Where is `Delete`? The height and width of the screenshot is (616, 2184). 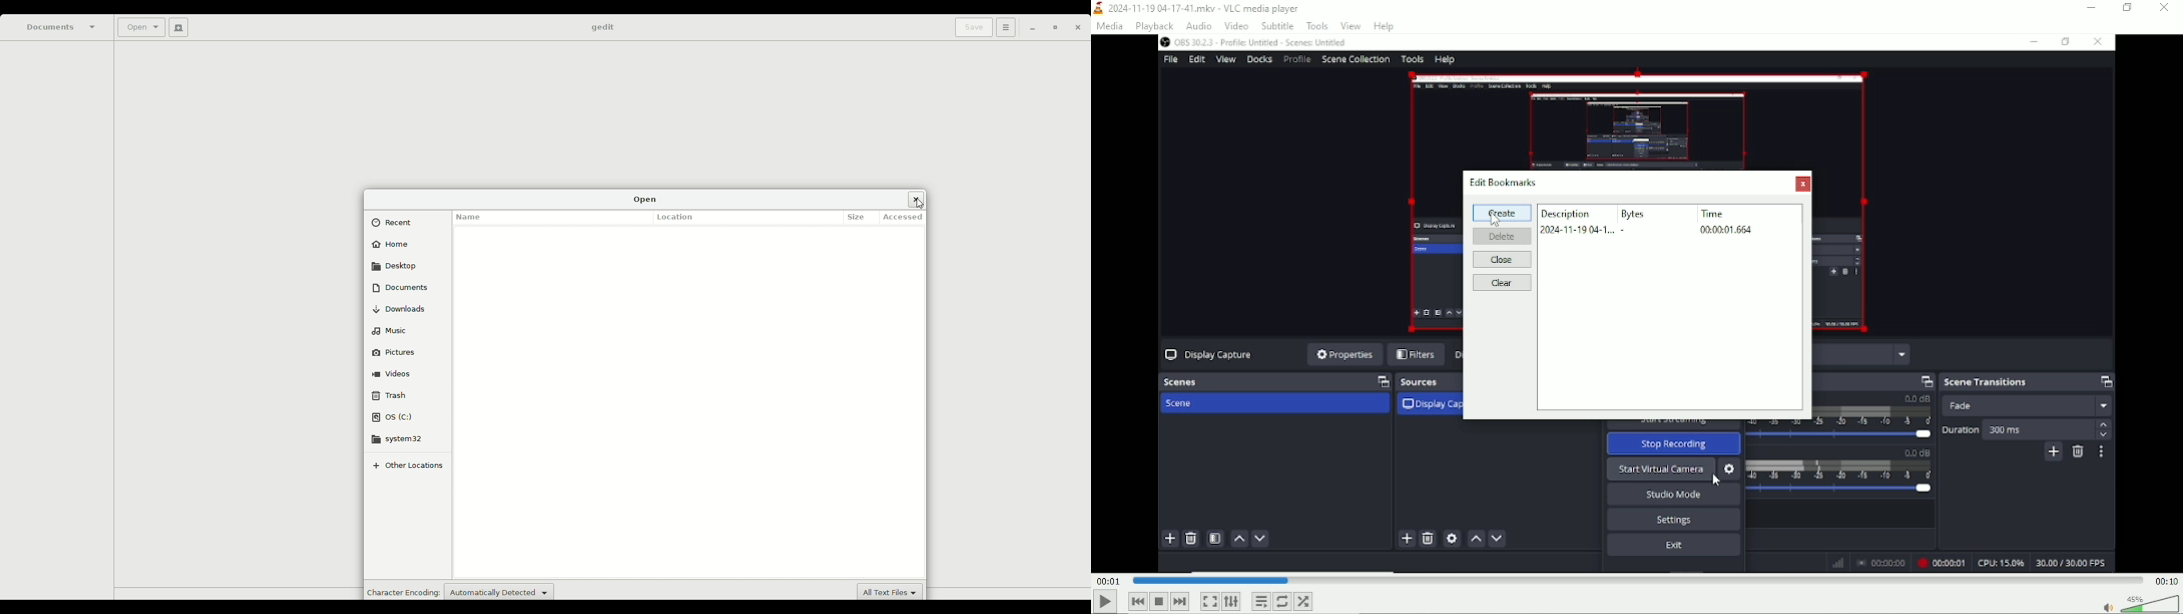 Delete is located at coordinates (1503, 236).